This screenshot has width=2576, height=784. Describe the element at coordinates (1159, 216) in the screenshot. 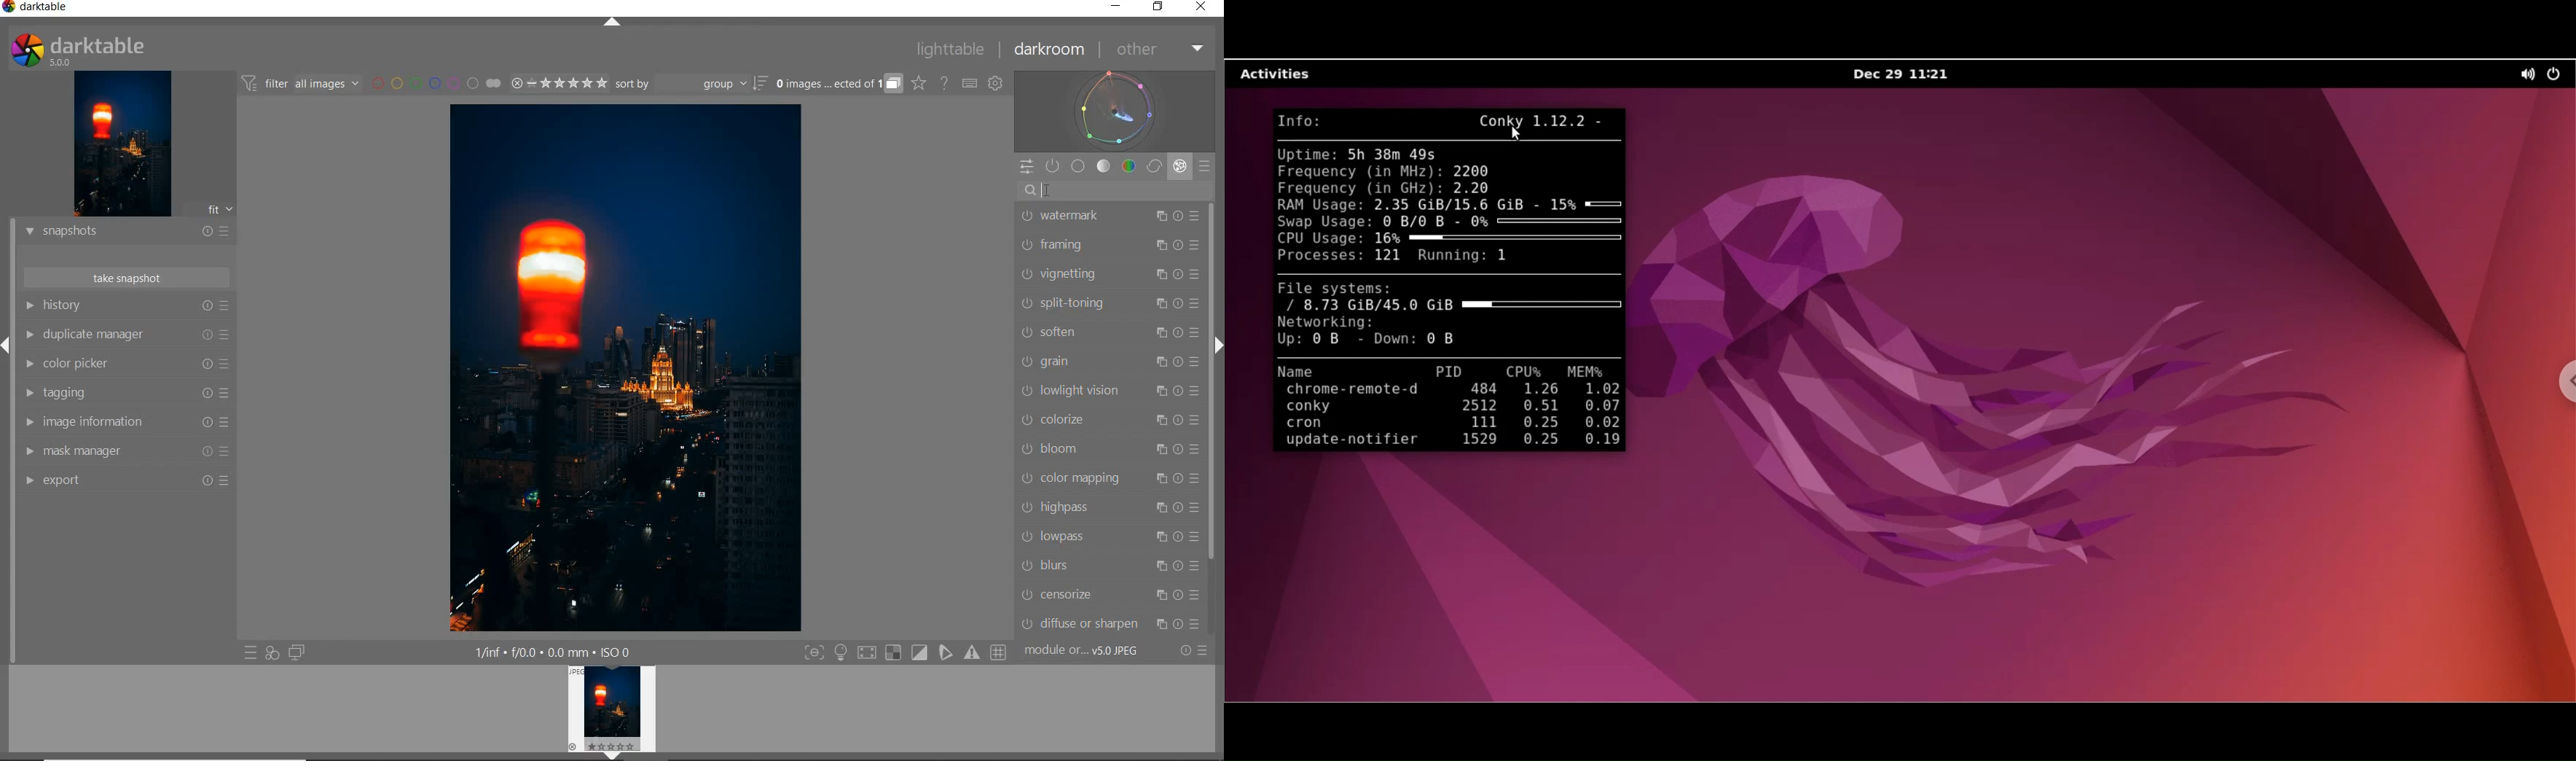

I see `Multiple instance` at that location.